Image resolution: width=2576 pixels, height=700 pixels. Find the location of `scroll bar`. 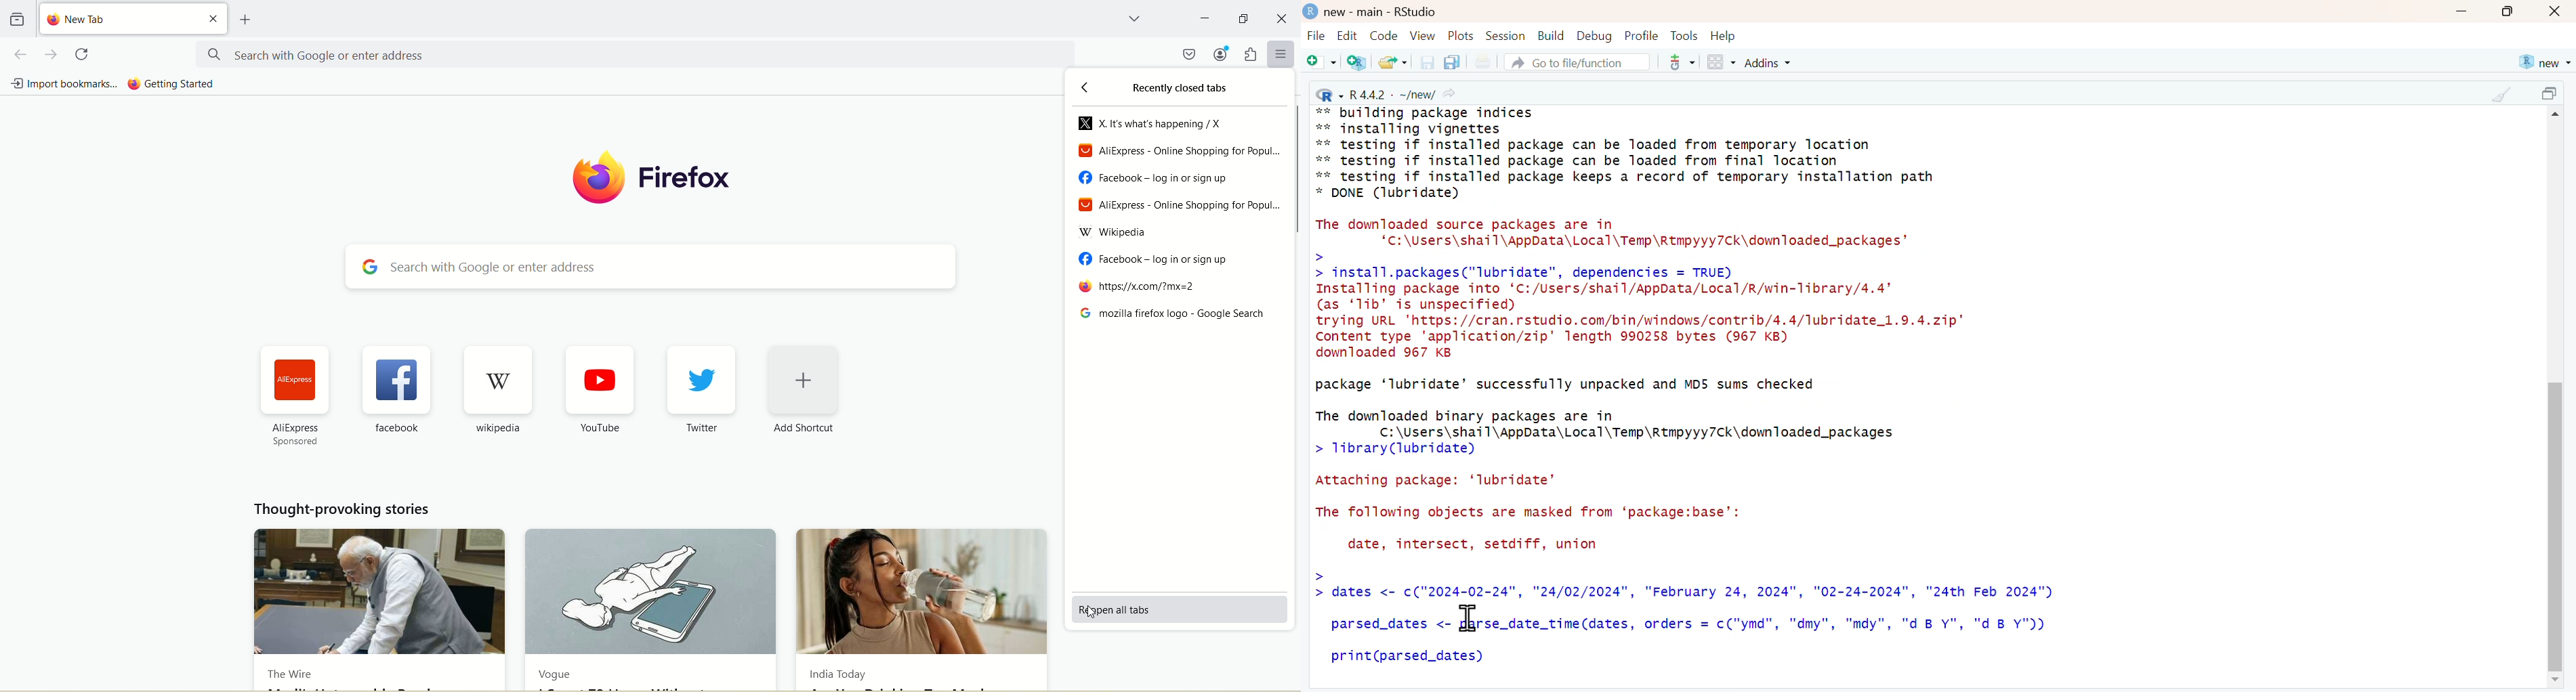

scroll bar is located at coordinates (2555, 510).